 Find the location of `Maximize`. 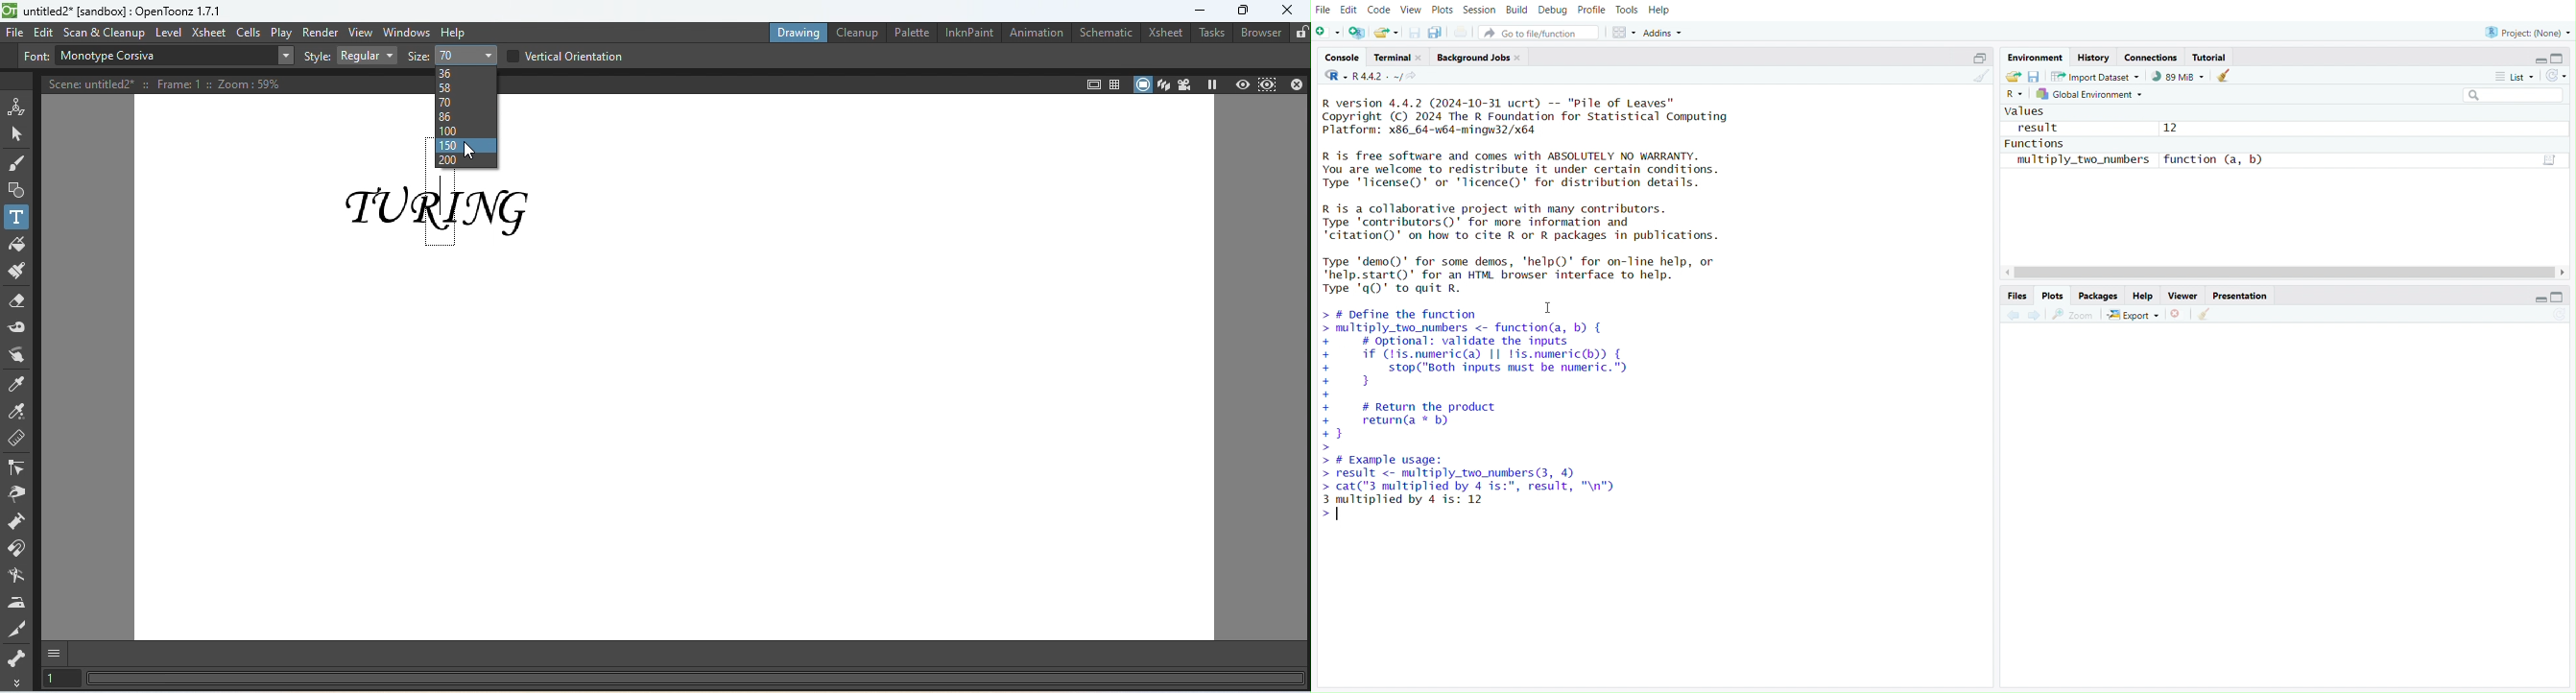

Maximize is located at coordinates (2560, 58).